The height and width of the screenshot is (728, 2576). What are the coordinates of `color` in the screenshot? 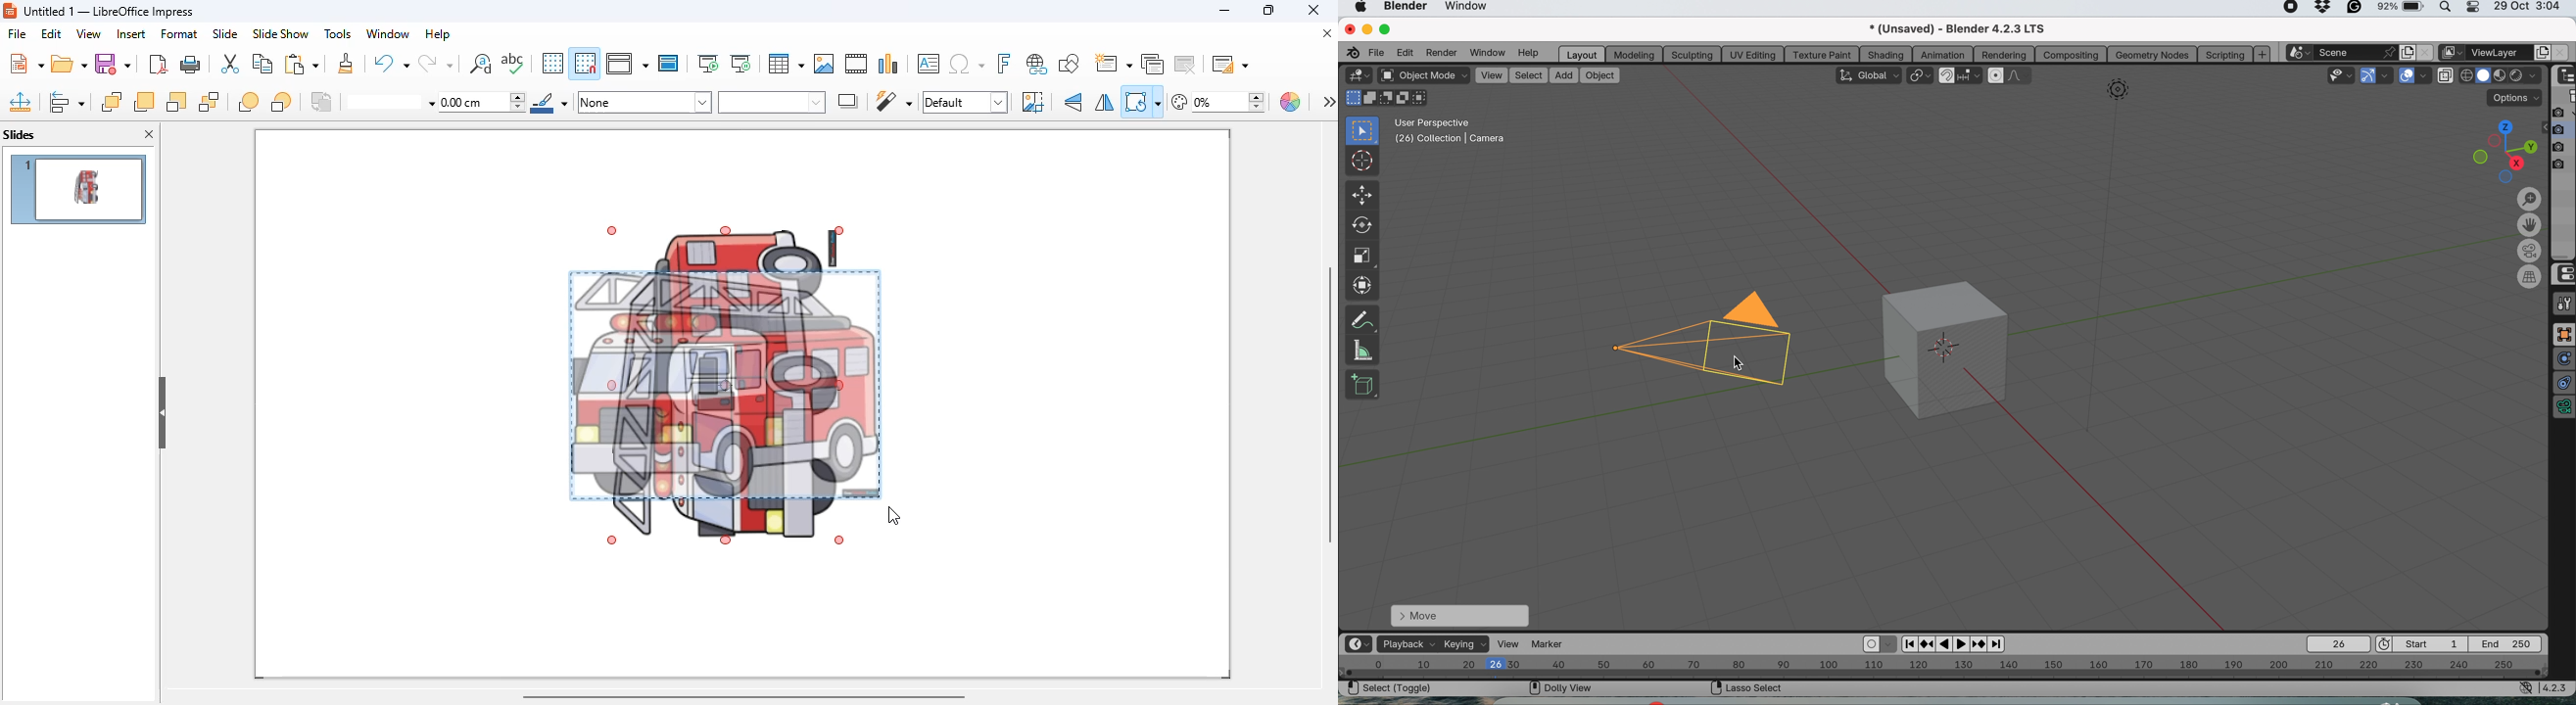 It's located at (1292, 102).